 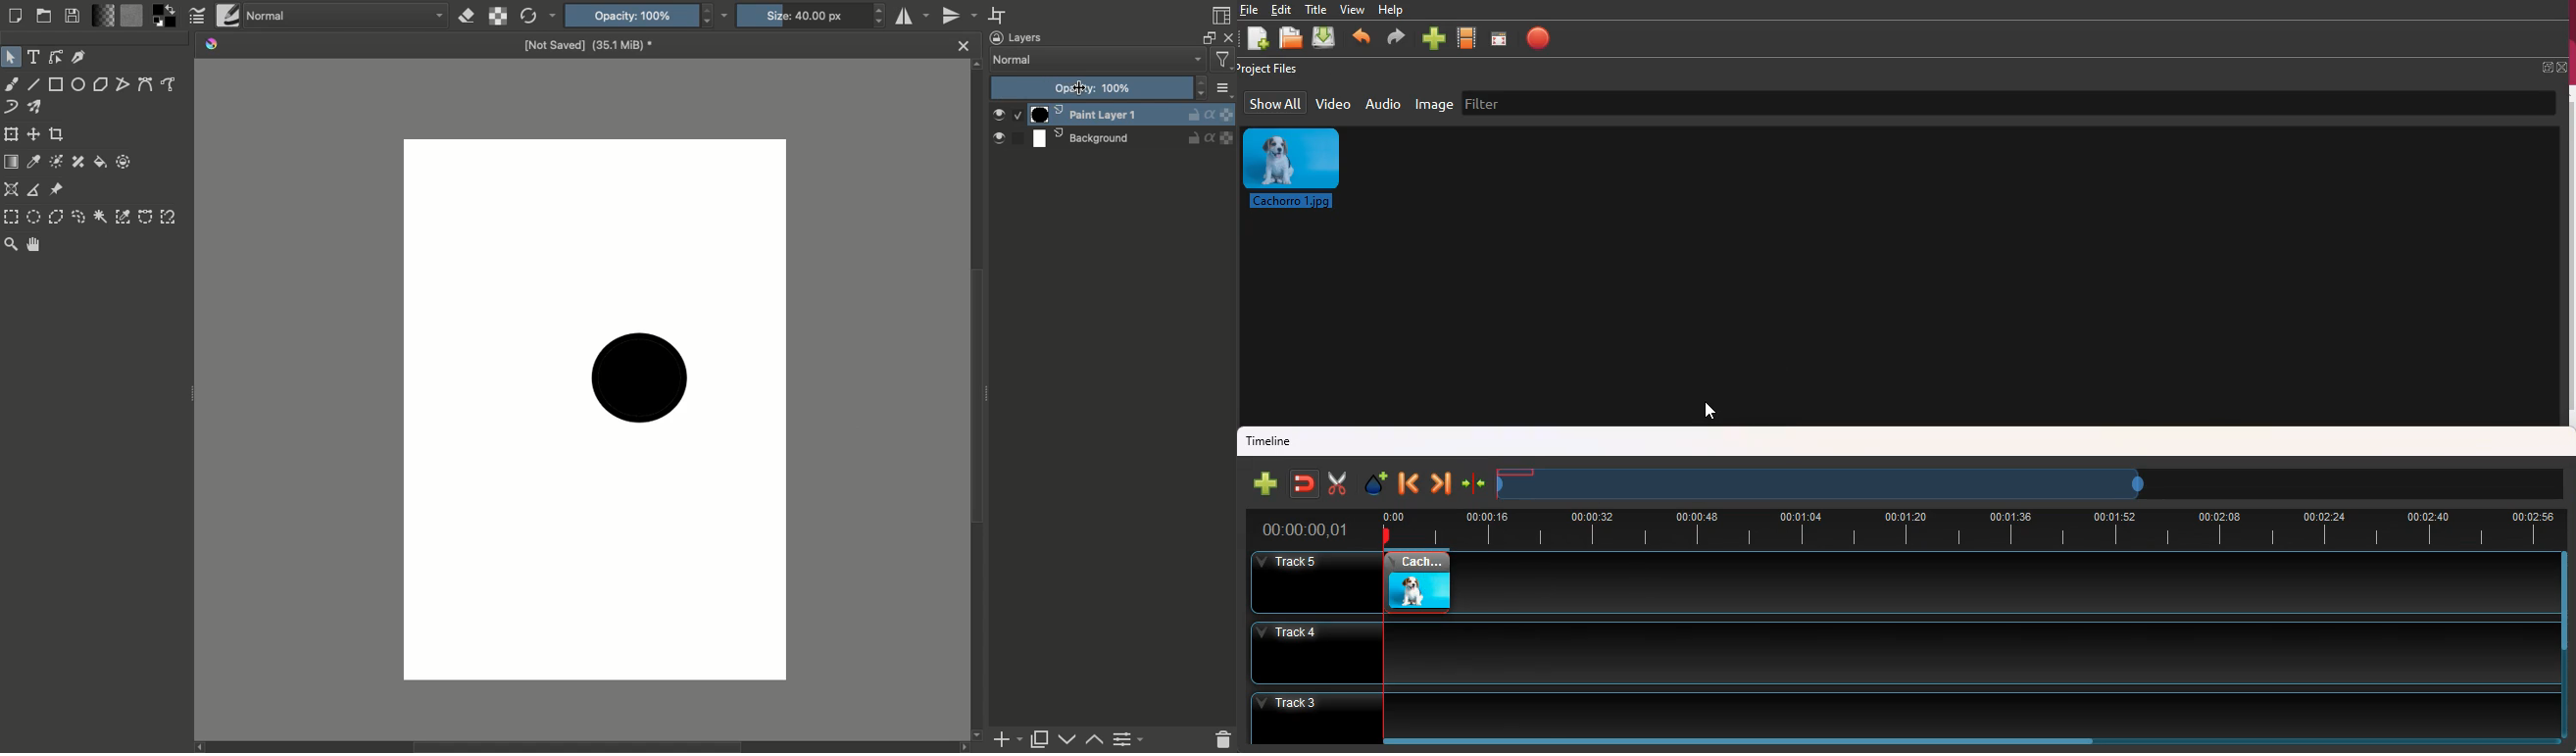 I want to click on Colorize mask, so click(x=57, y=162).